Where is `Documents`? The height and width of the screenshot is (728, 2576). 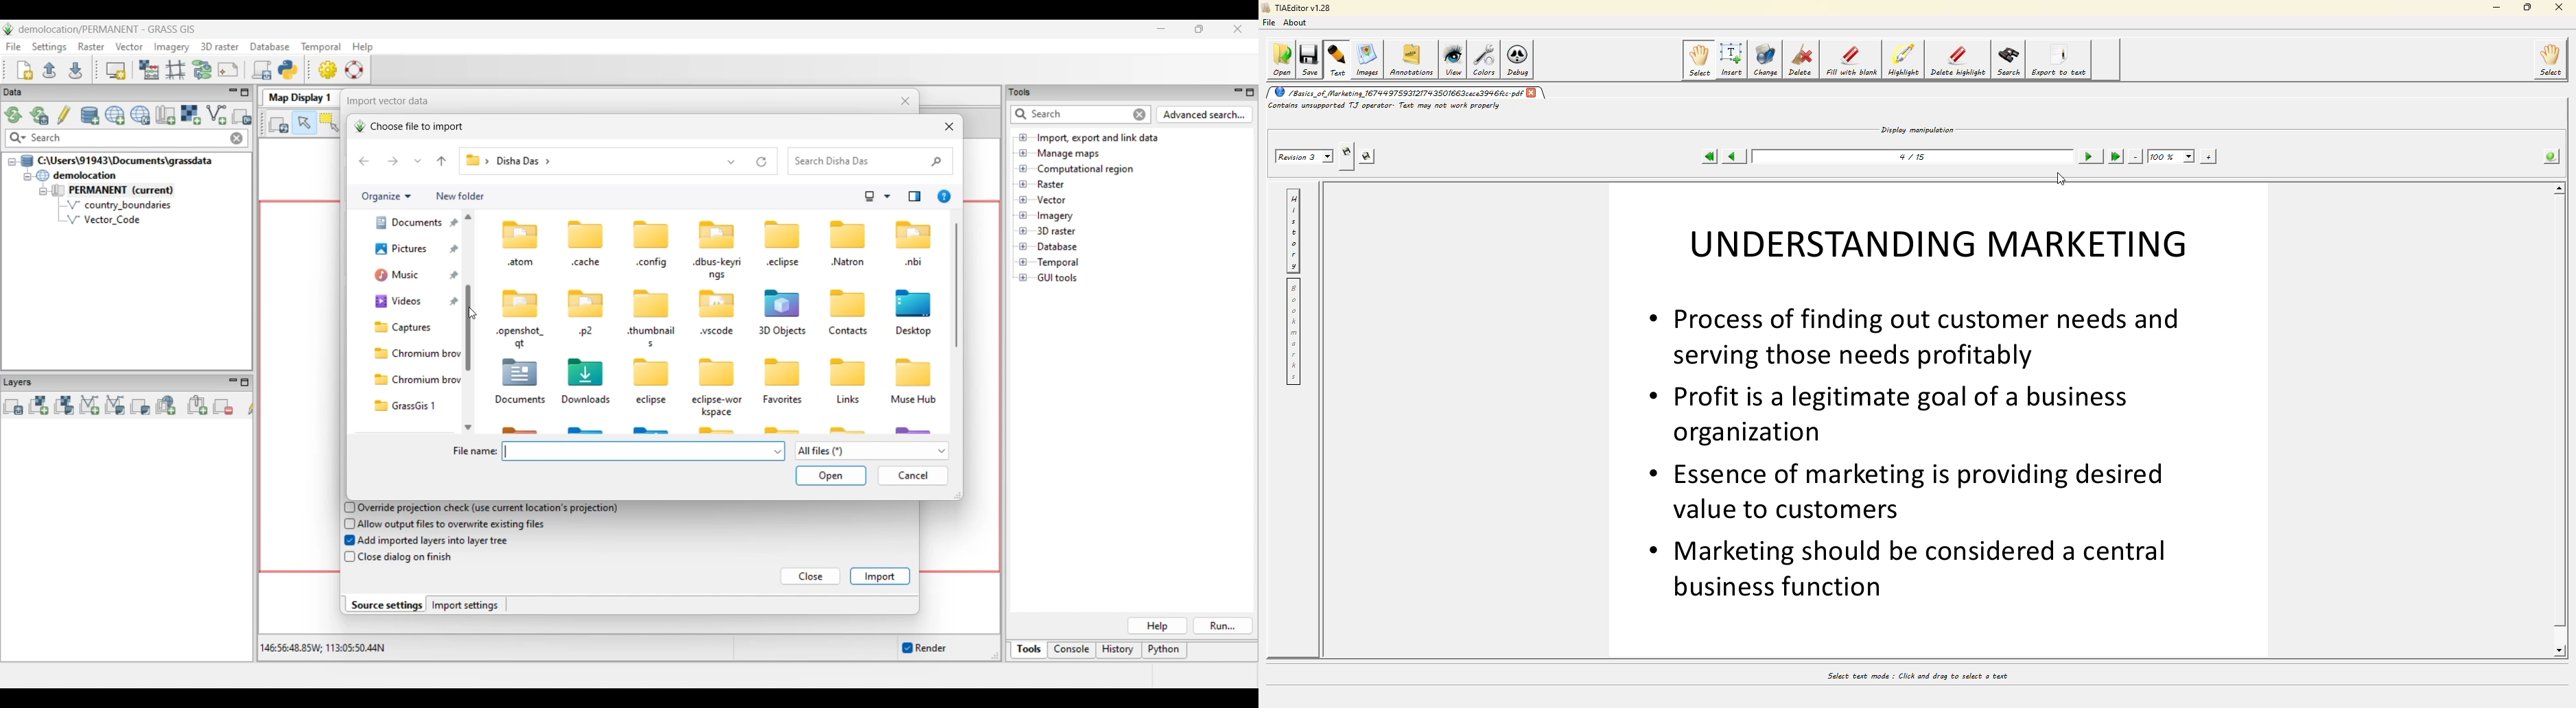
Documents is located at coordinates (519, 401).